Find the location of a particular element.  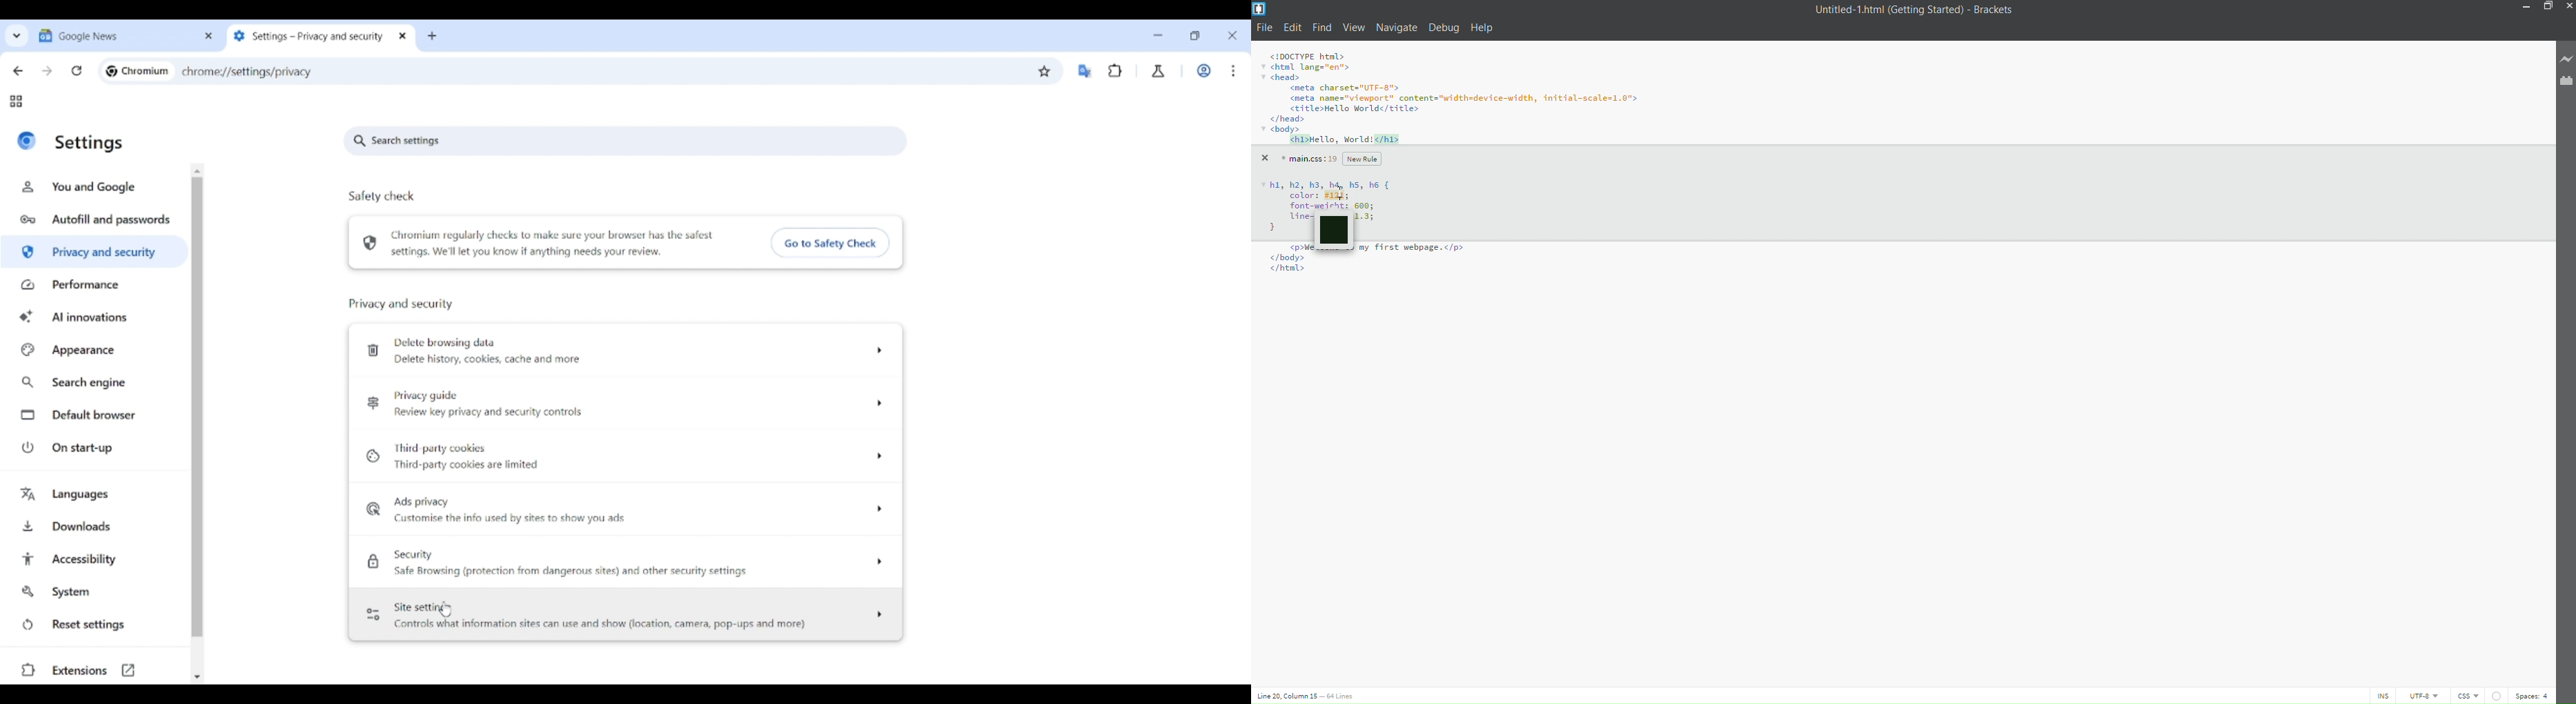

Tab 1 is located at coordinates (116, 35).